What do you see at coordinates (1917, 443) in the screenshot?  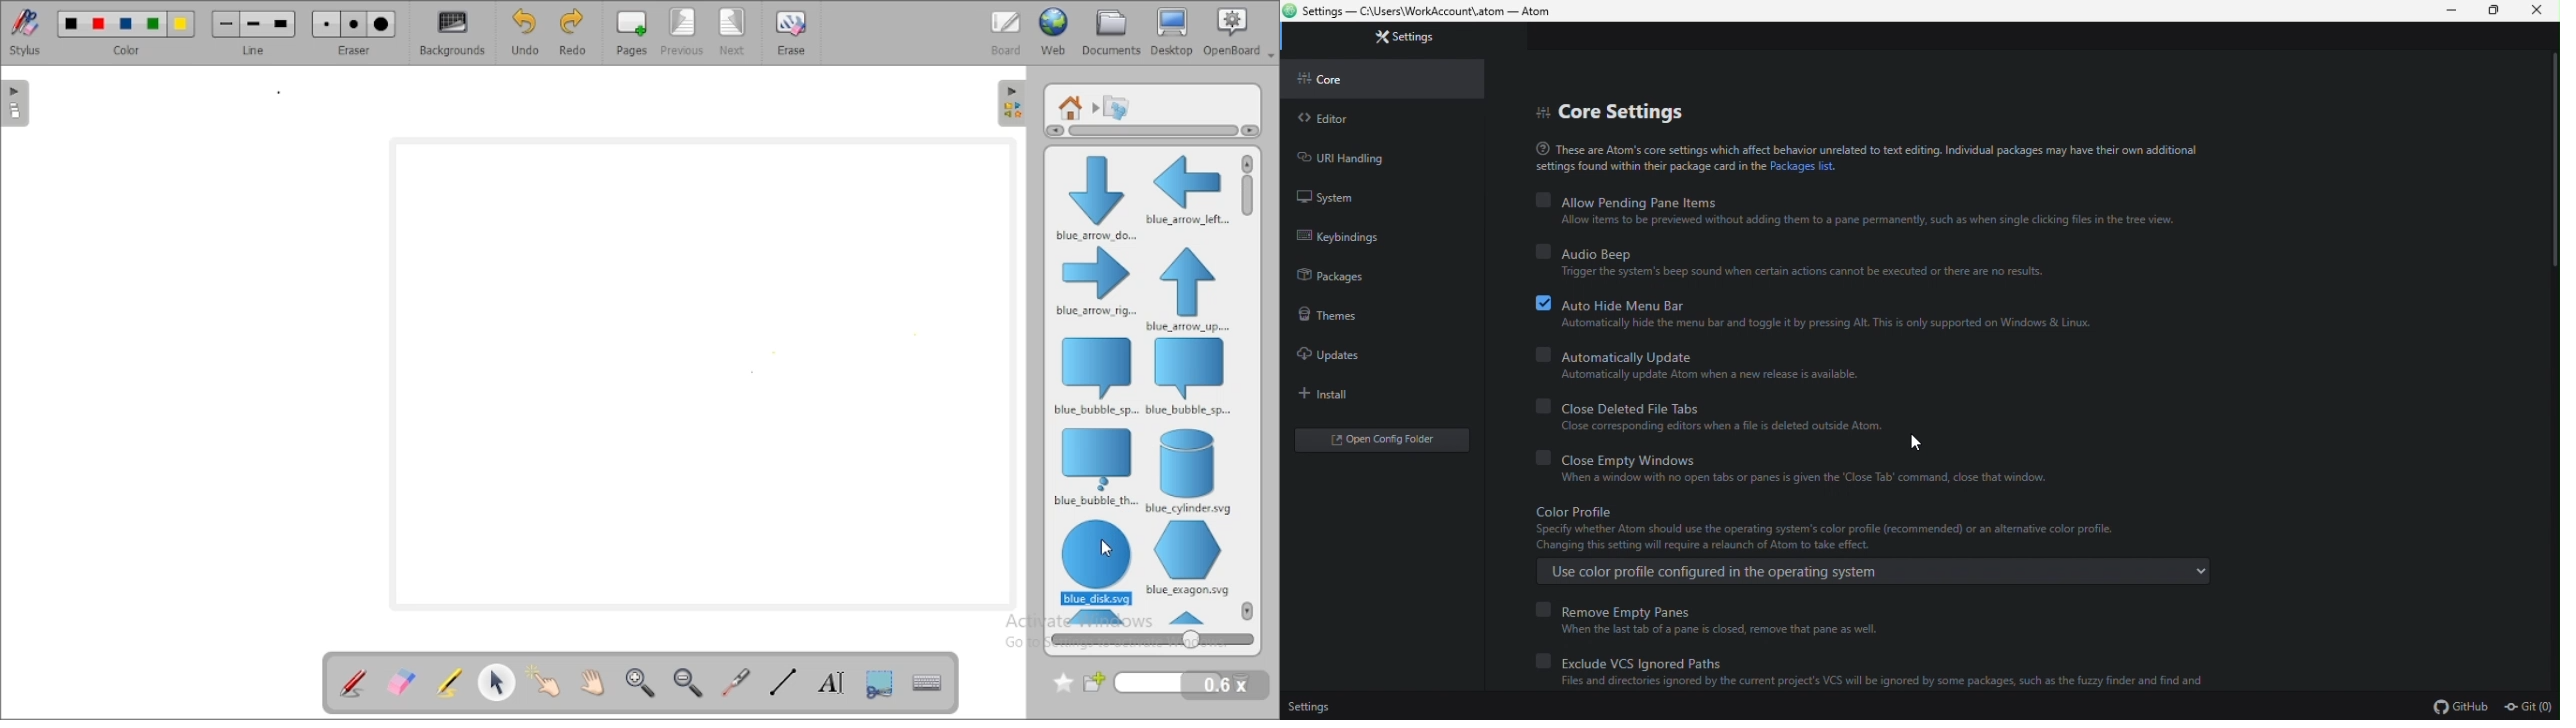 I see `cursor` at bounding box center [1917, 443].